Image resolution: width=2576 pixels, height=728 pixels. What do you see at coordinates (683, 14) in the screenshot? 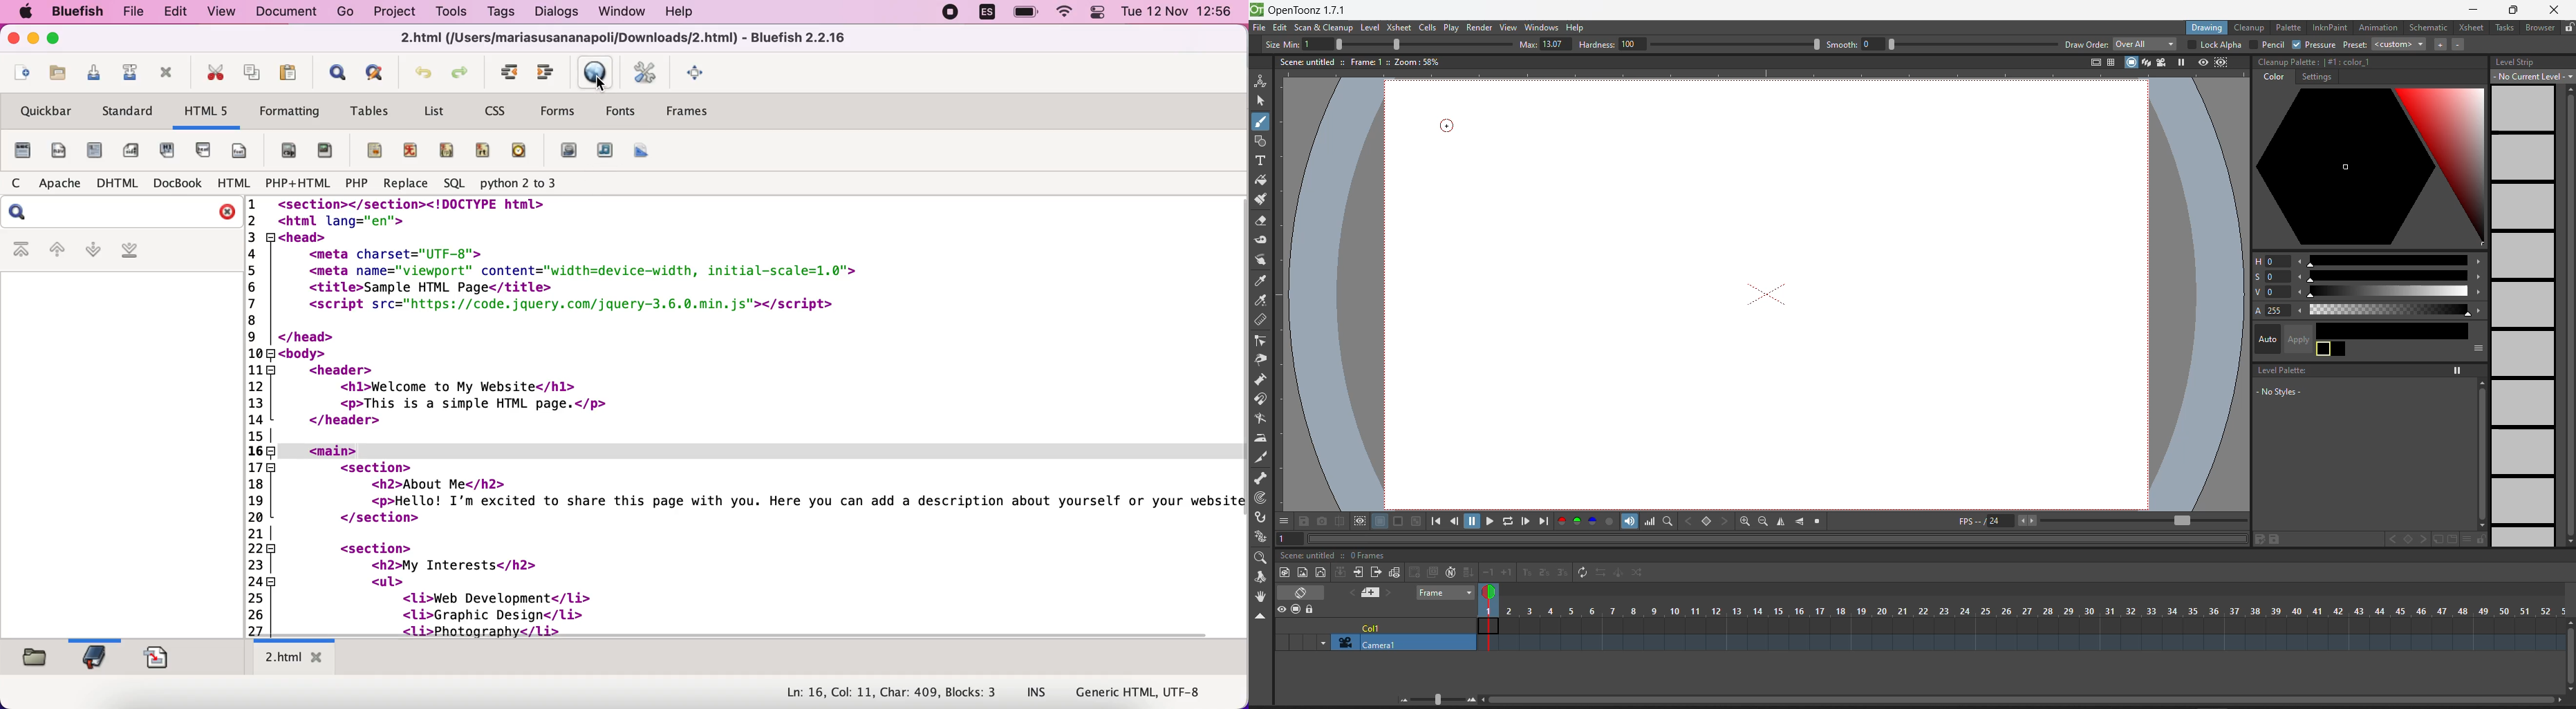
I see `help` at bounding box center [683, 14].